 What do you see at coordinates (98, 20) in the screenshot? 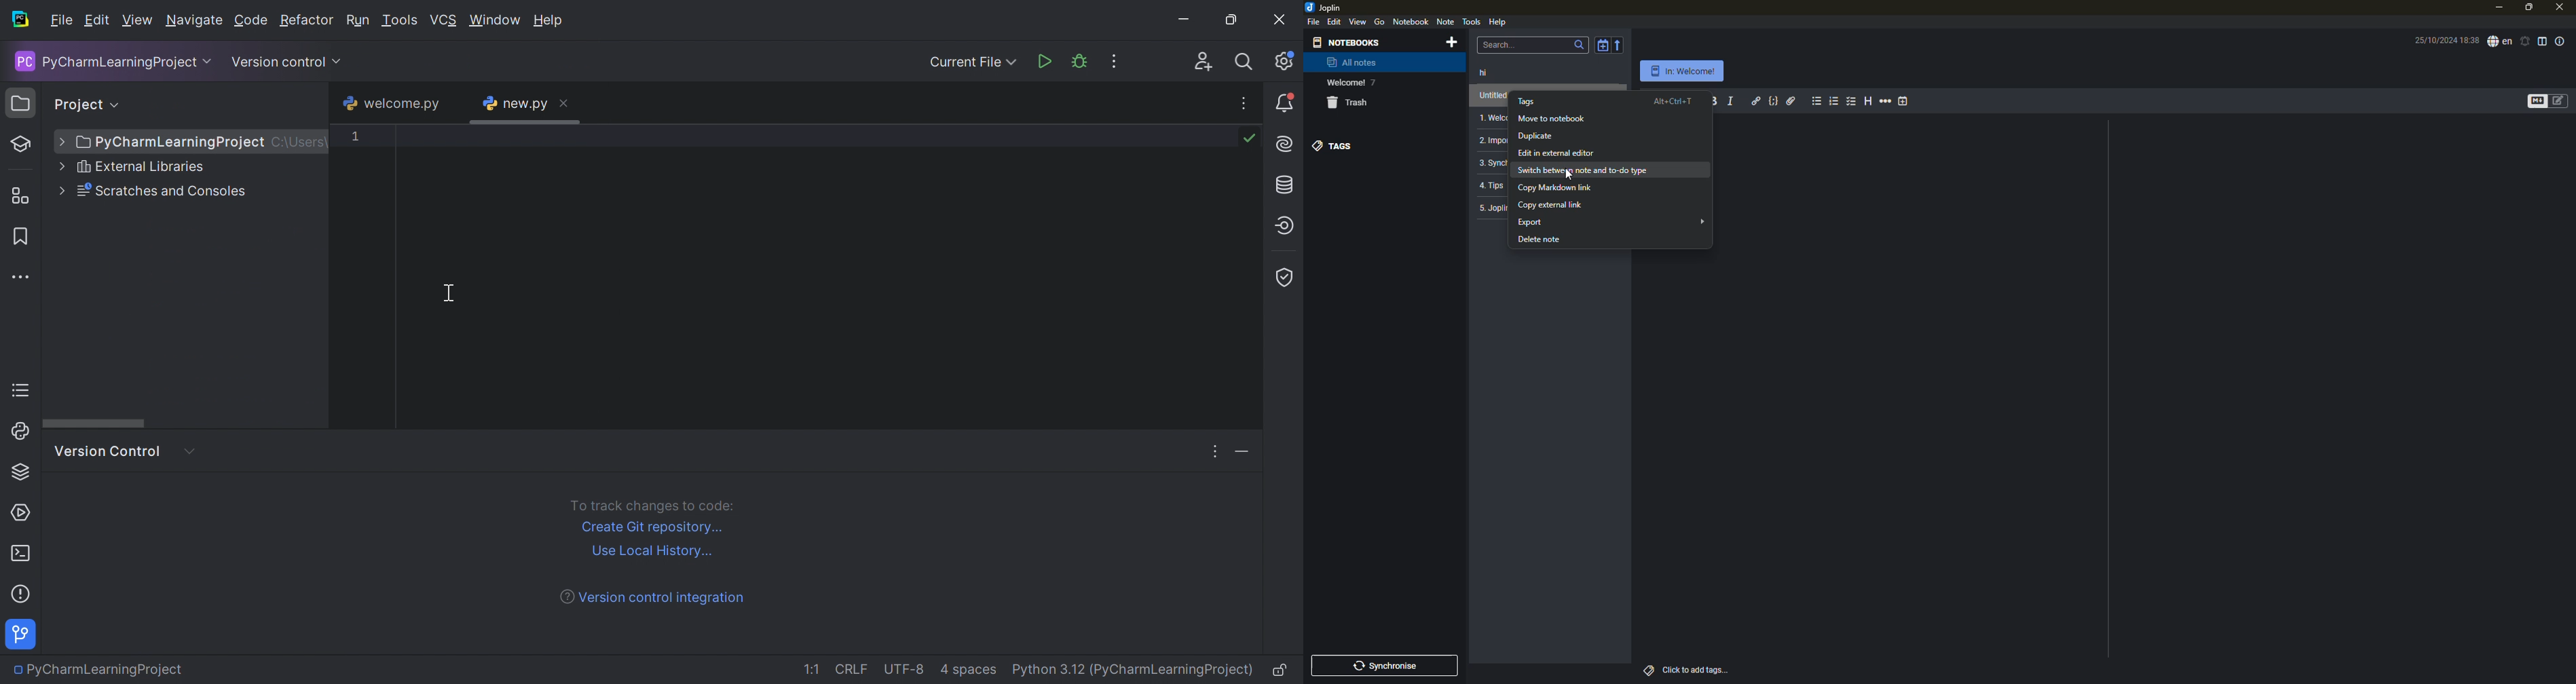
I see `Edit` at bounding box center [98, 20].